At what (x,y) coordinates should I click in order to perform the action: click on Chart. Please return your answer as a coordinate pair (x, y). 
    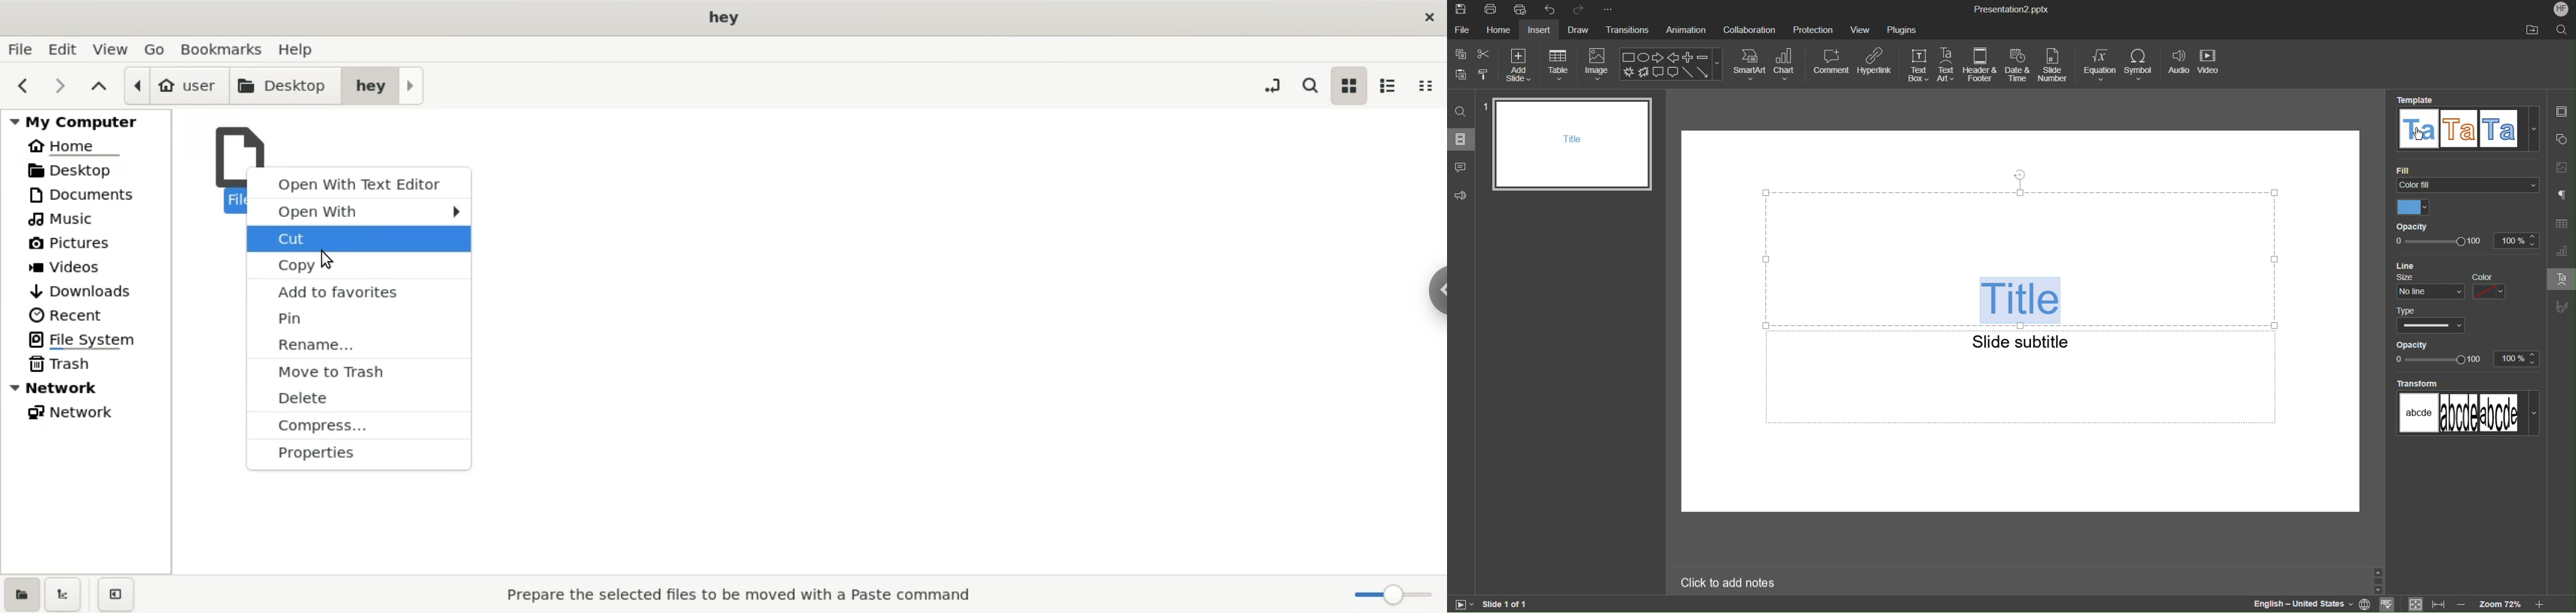
    Looking at the image, I should click on (1787, 65).